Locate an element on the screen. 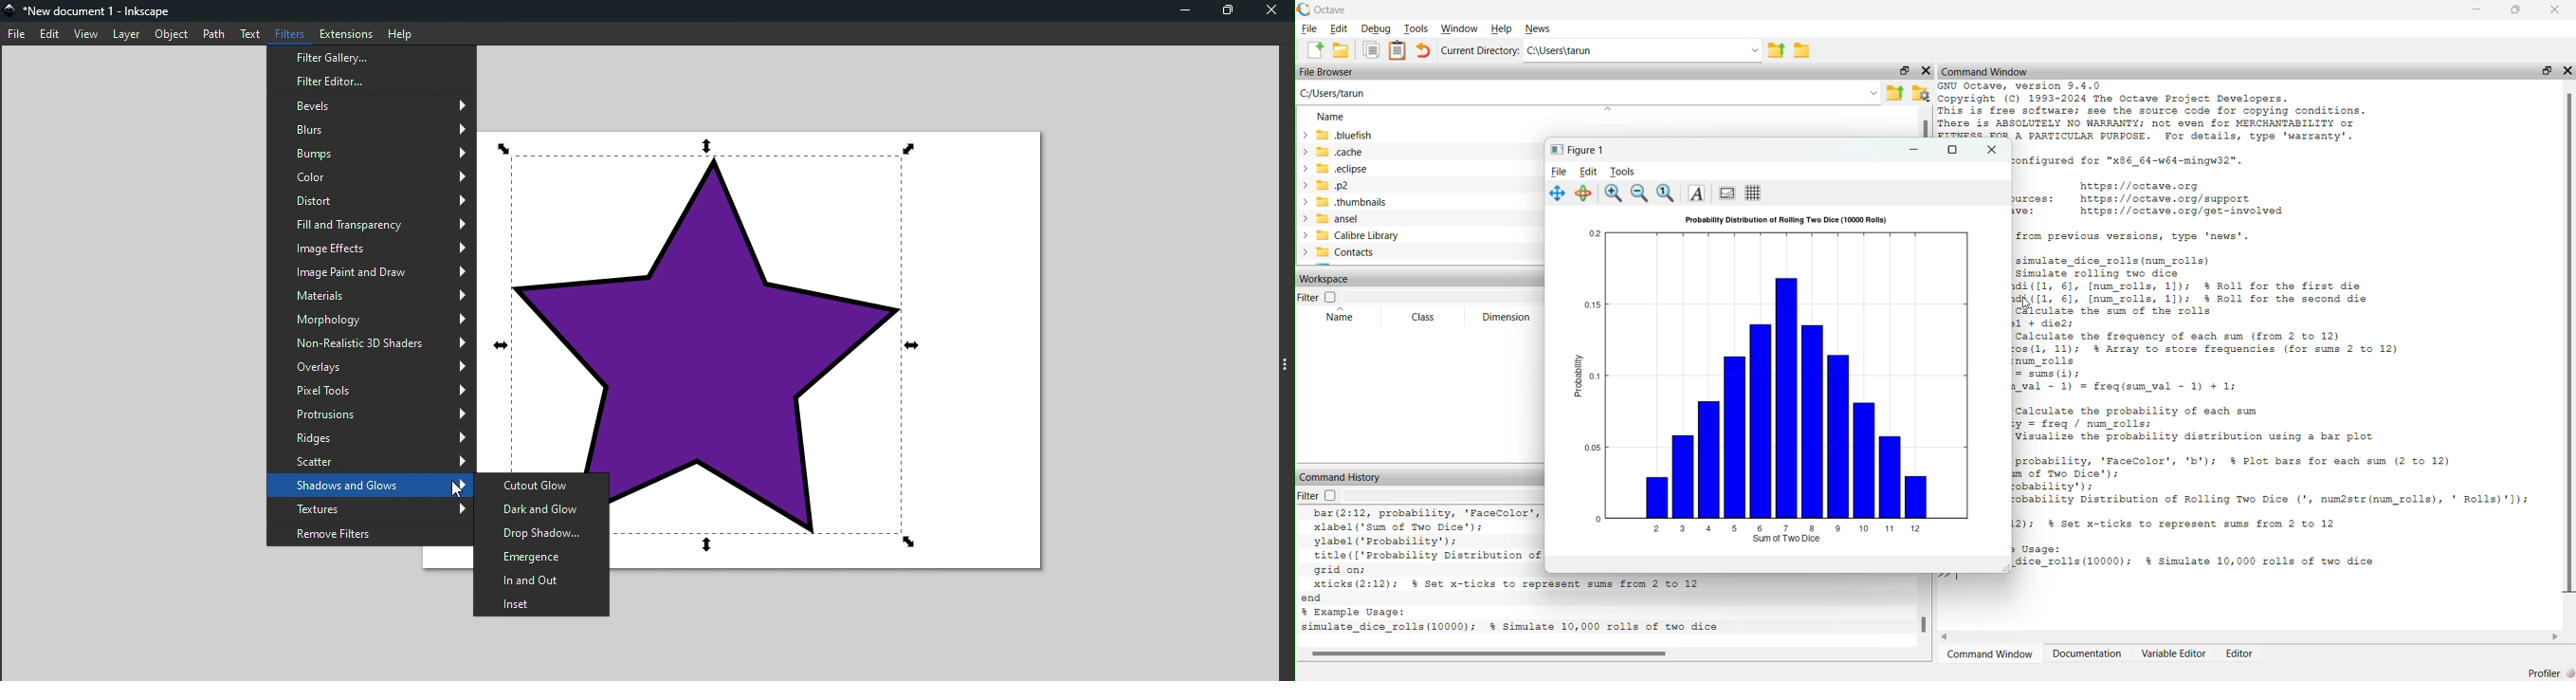 The width and height of the screenshot is (2576, 700). Tools is located at coordinates (1626, 172).